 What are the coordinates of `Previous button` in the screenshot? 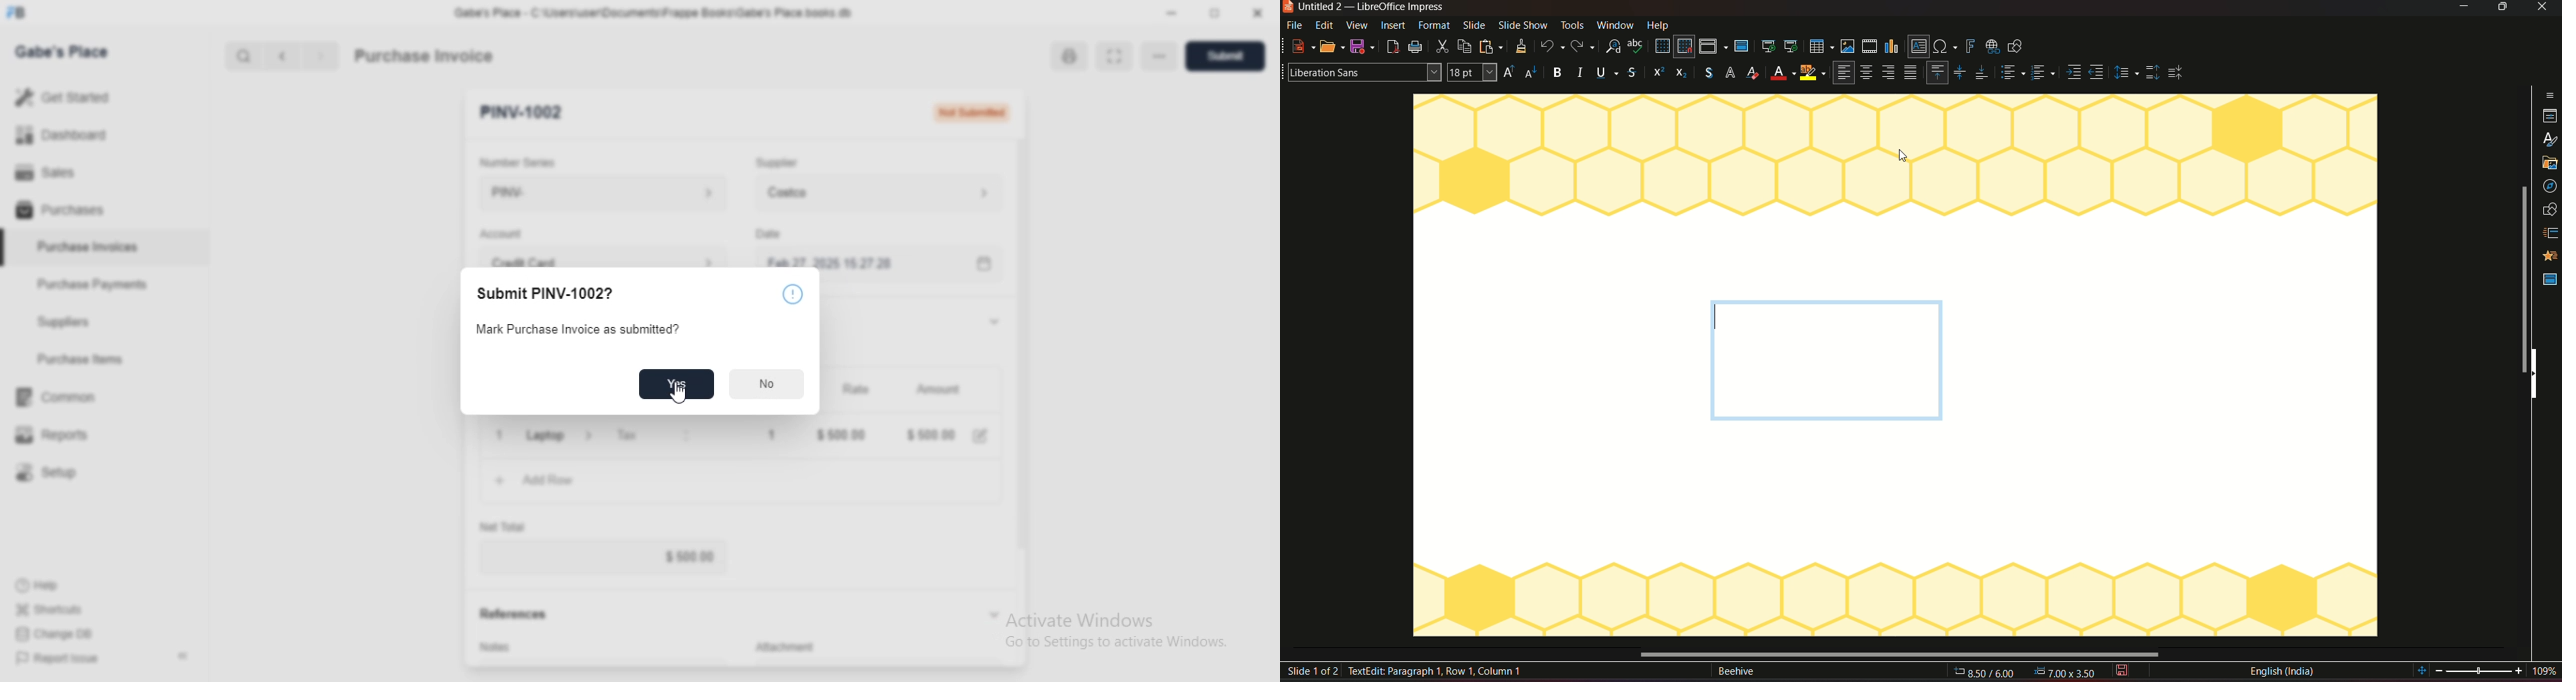 It's located at (283, 56).